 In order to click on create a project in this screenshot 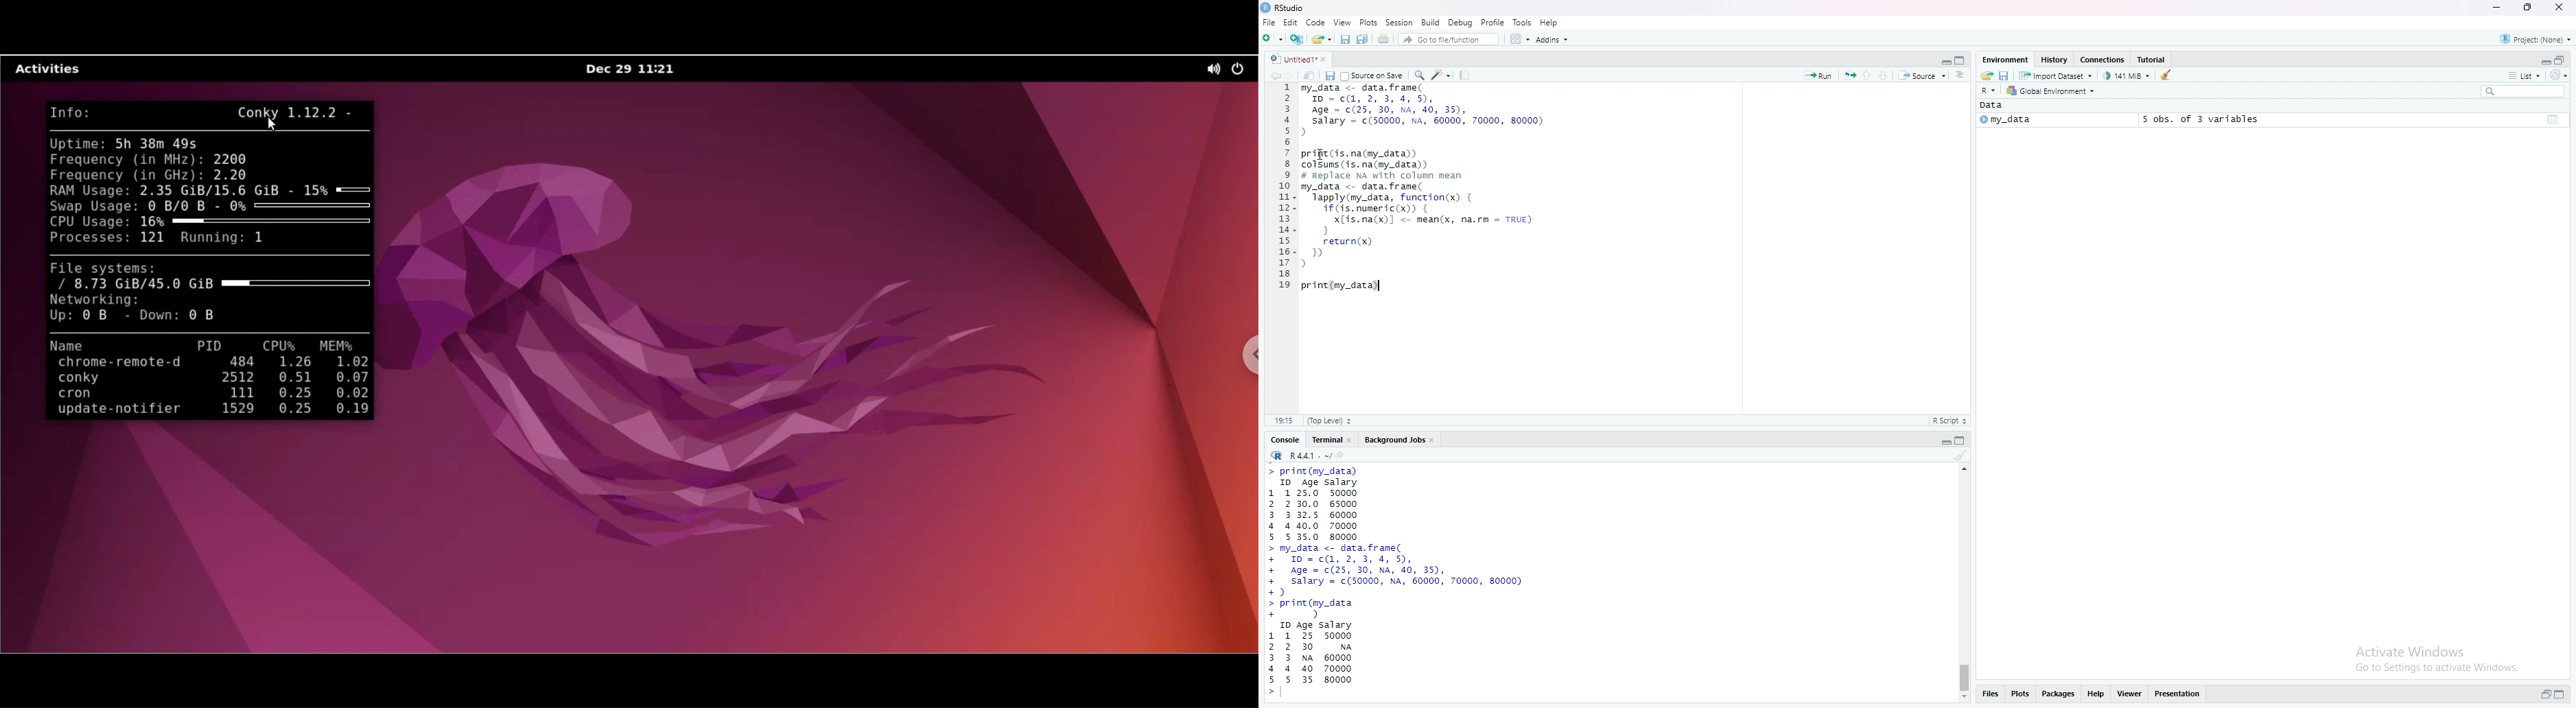, I will do `click(1298, 40)`.